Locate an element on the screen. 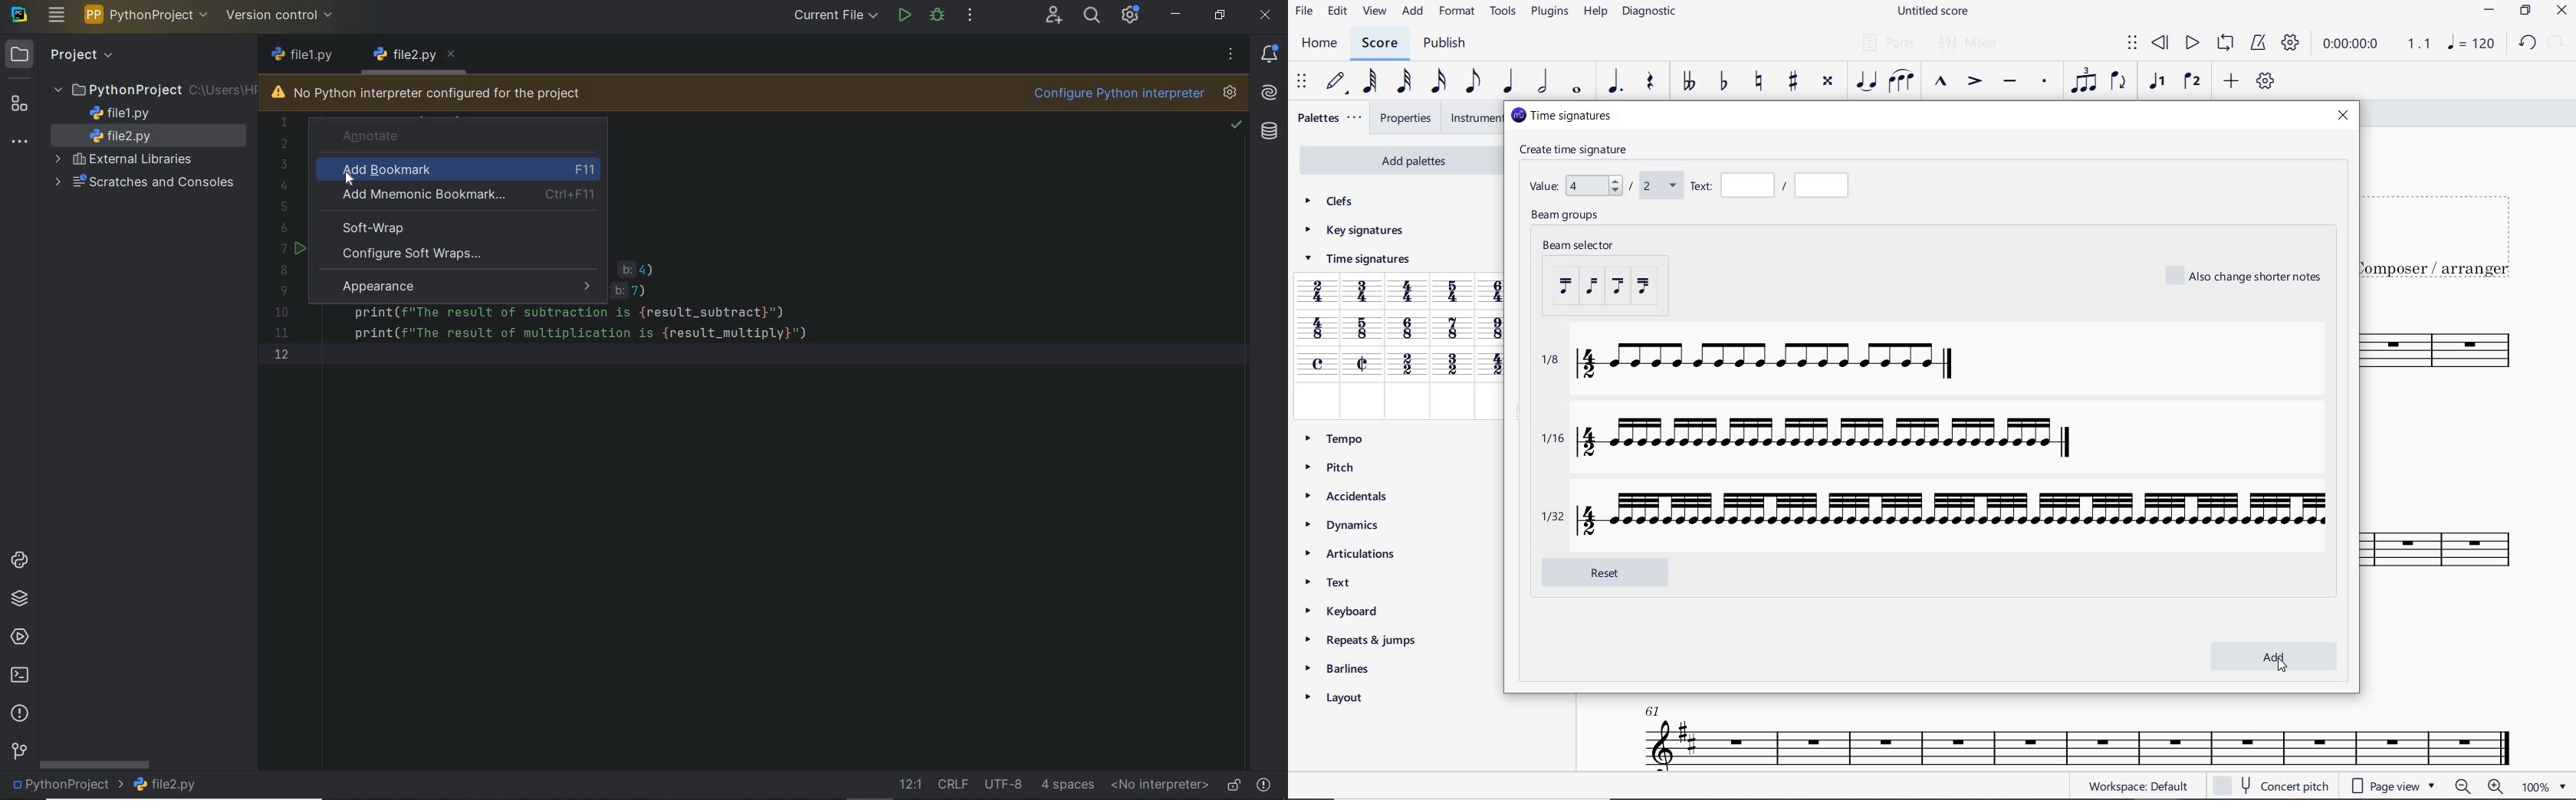 The image size is (2576, 812). terminal is located at coordinates (18, 677).